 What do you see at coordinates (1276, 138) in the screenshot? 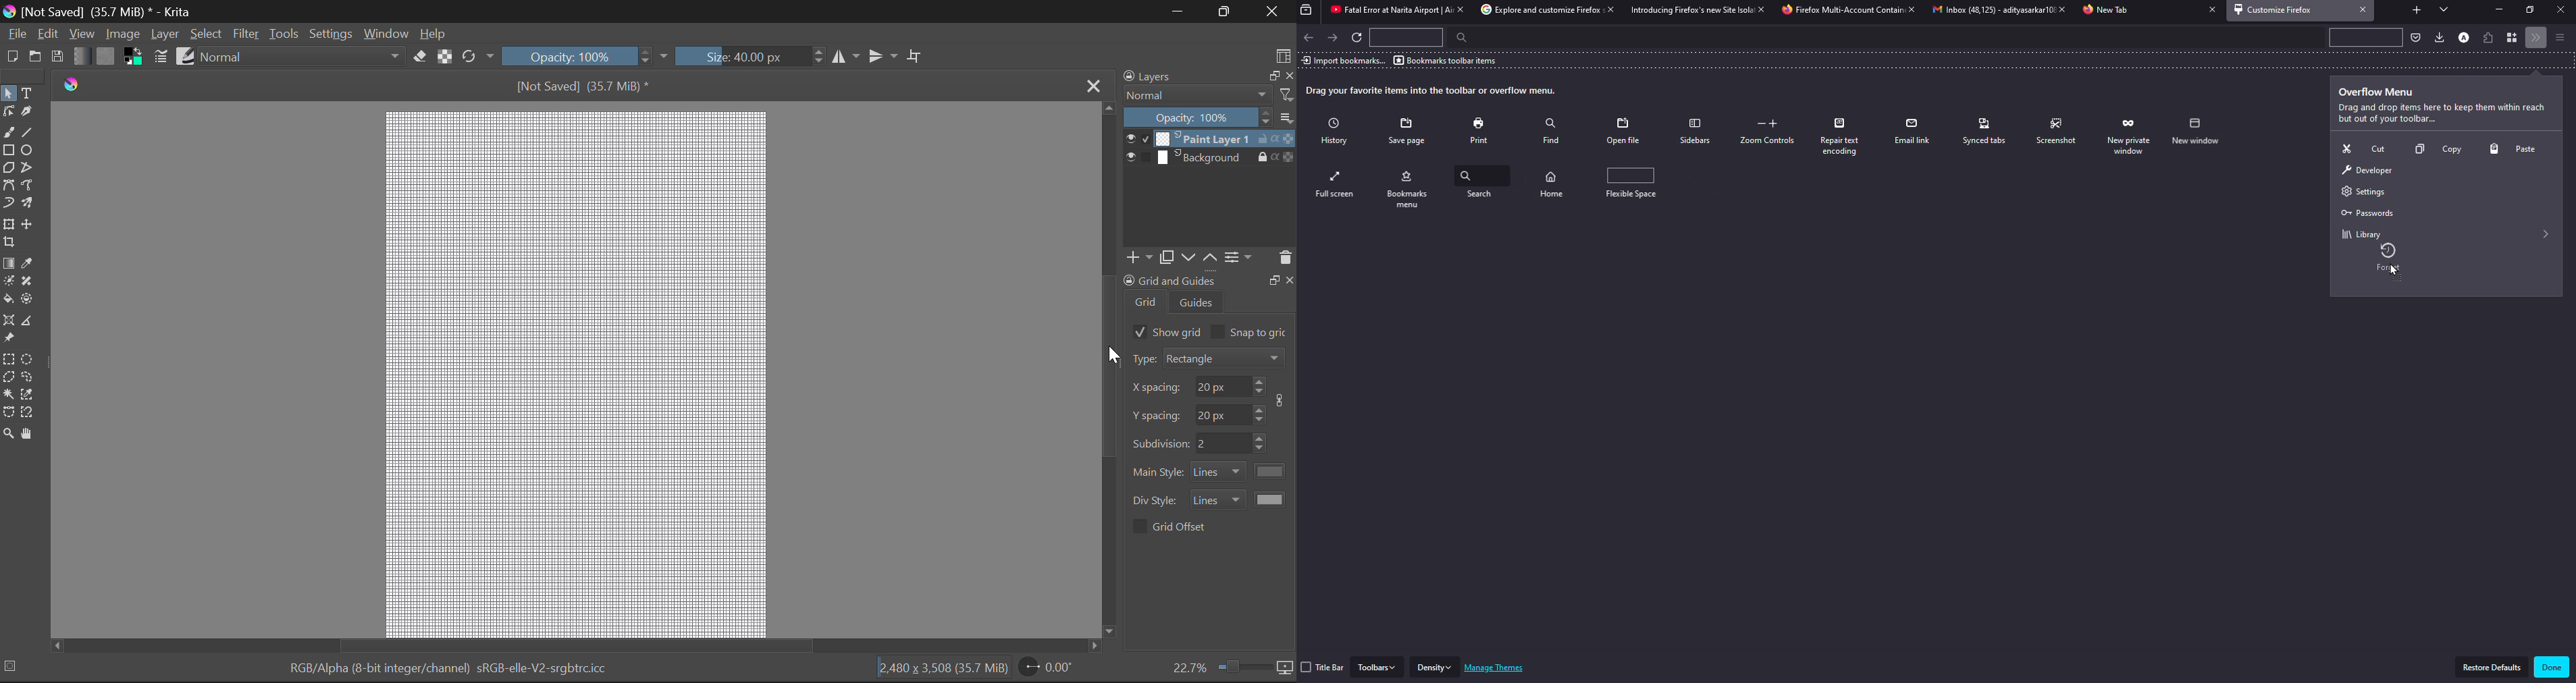
I see `actions` at bounding box center [1276, 138].